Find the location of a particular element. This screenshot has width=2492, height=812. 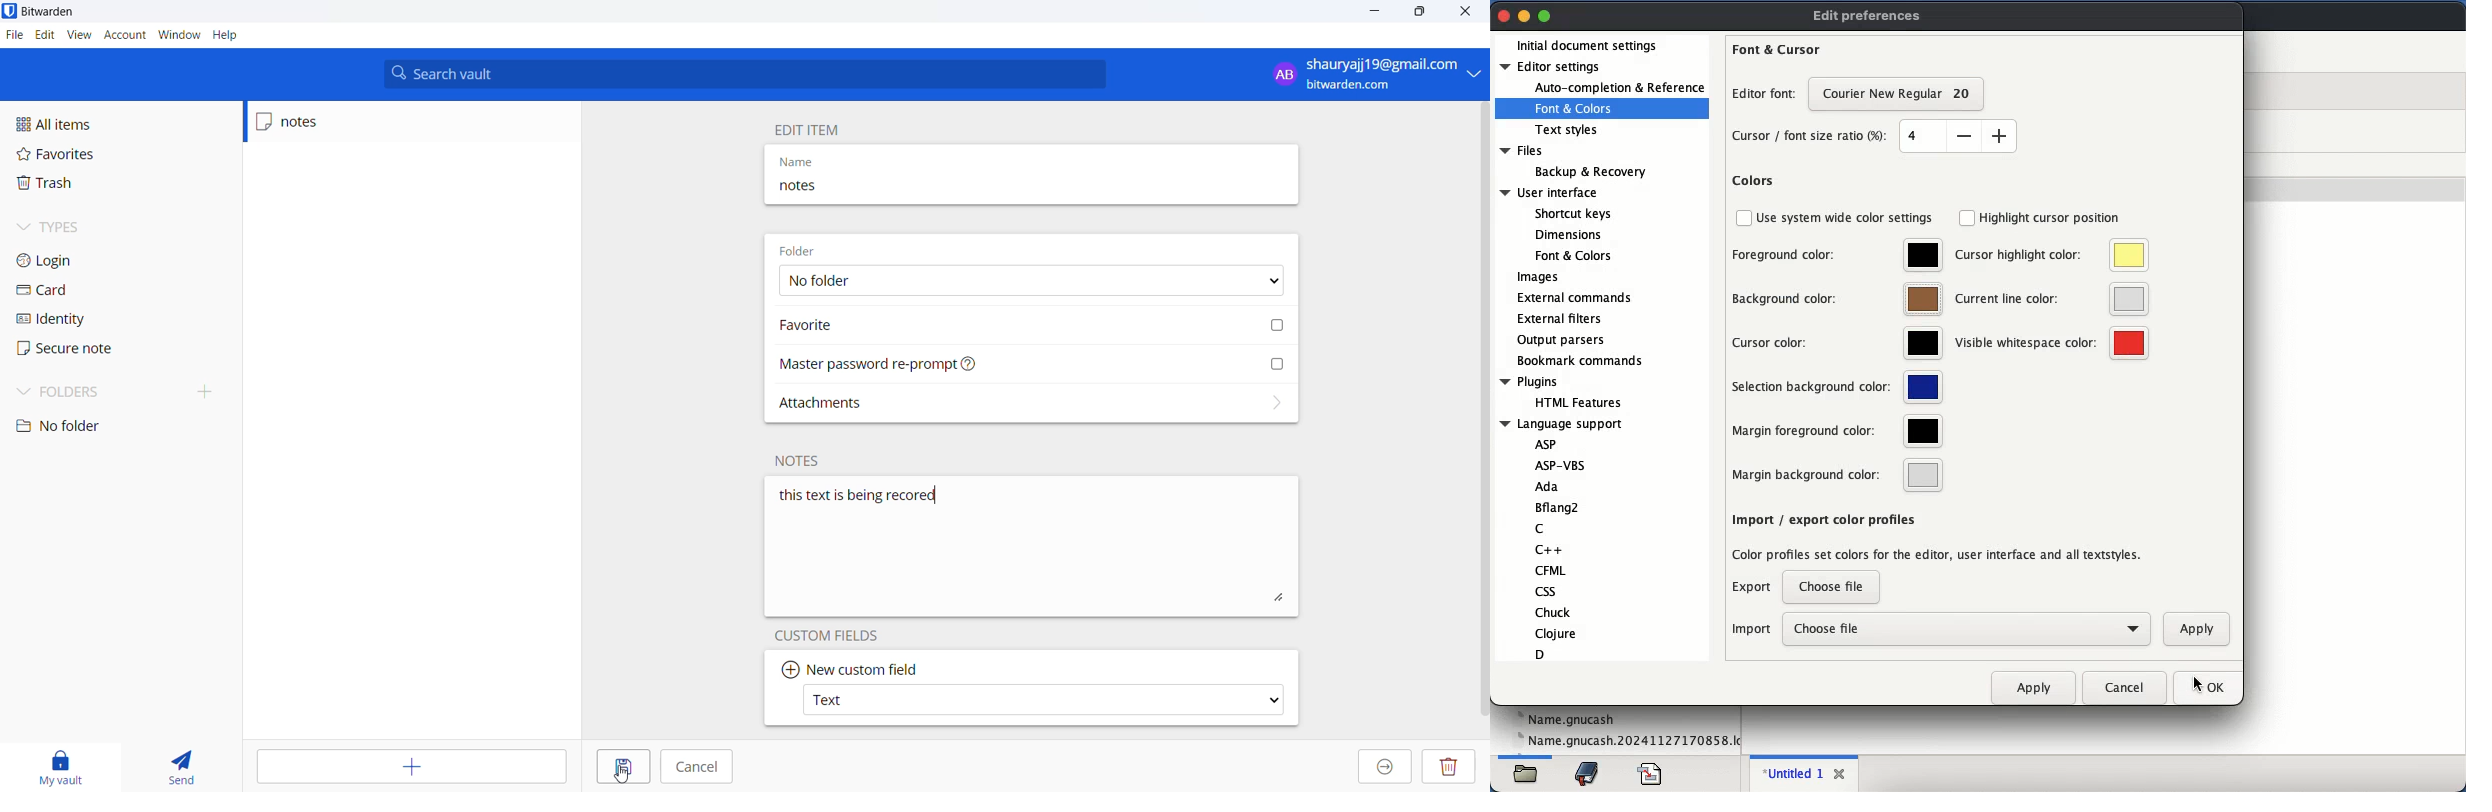

Master password re-prompt is located at coordinates (1033, 364).